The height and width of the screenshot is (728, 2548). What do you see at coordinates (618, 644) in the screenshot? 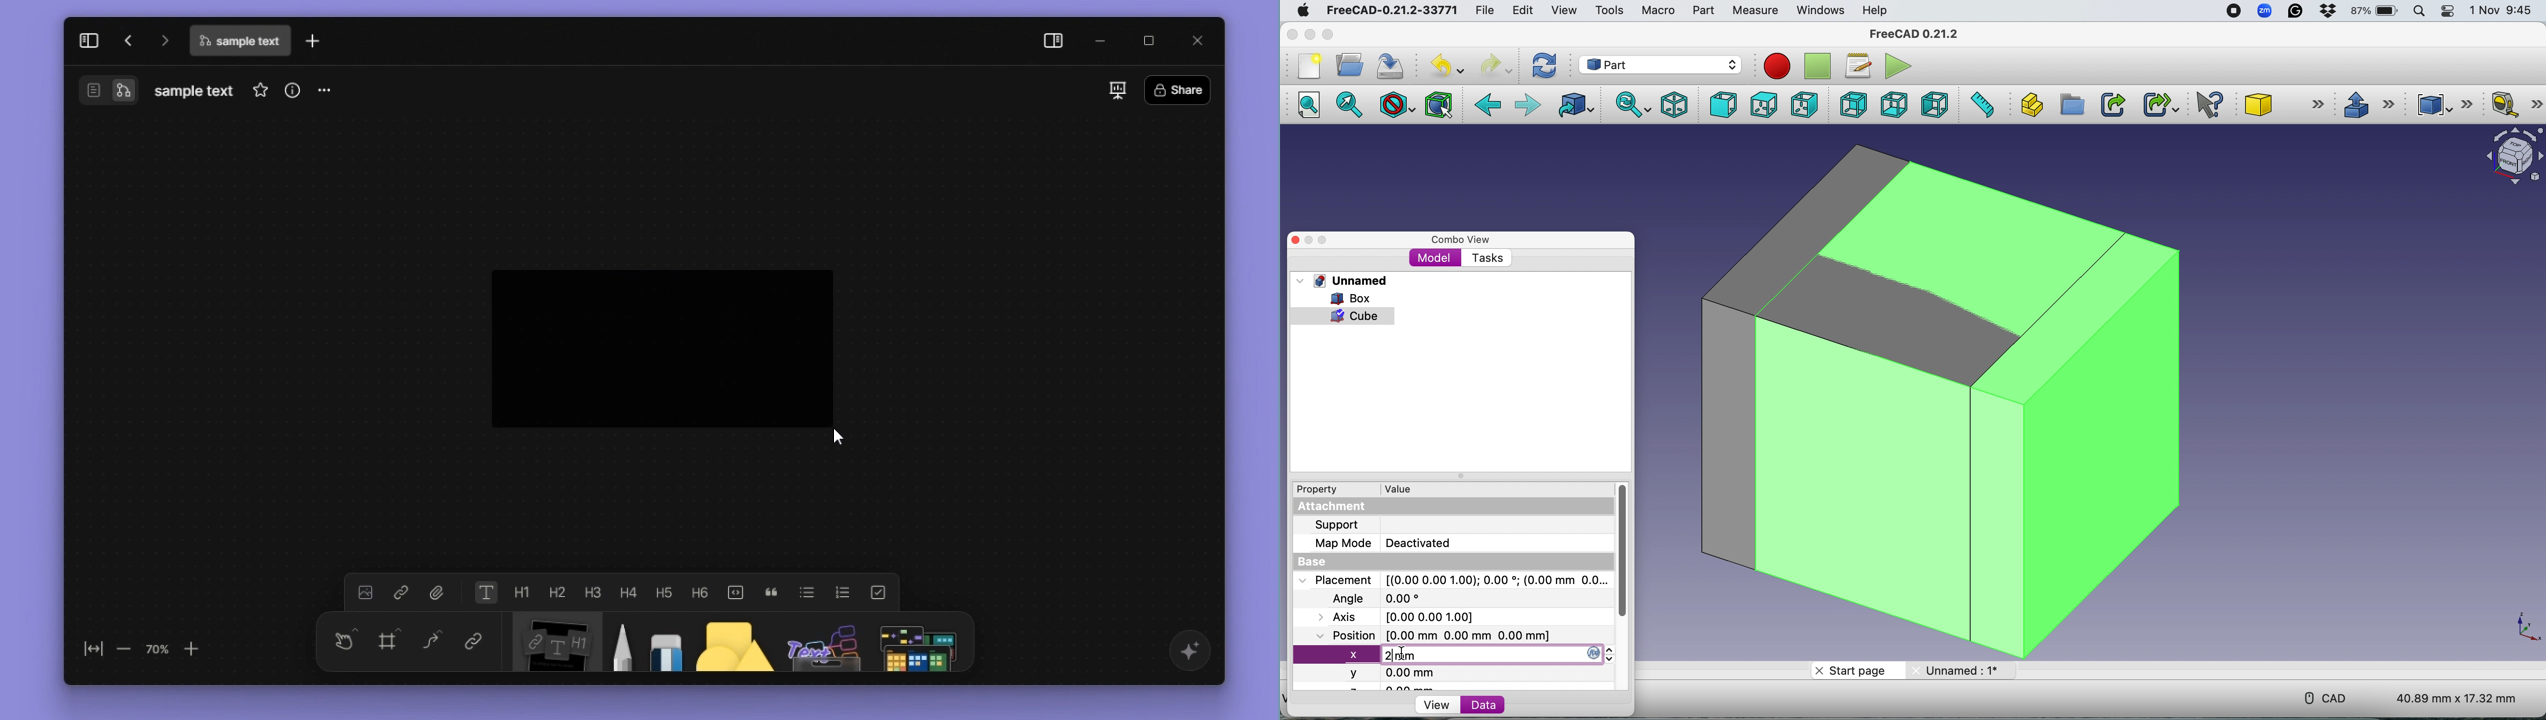
I see `pen` at bounding box center [618, 644].